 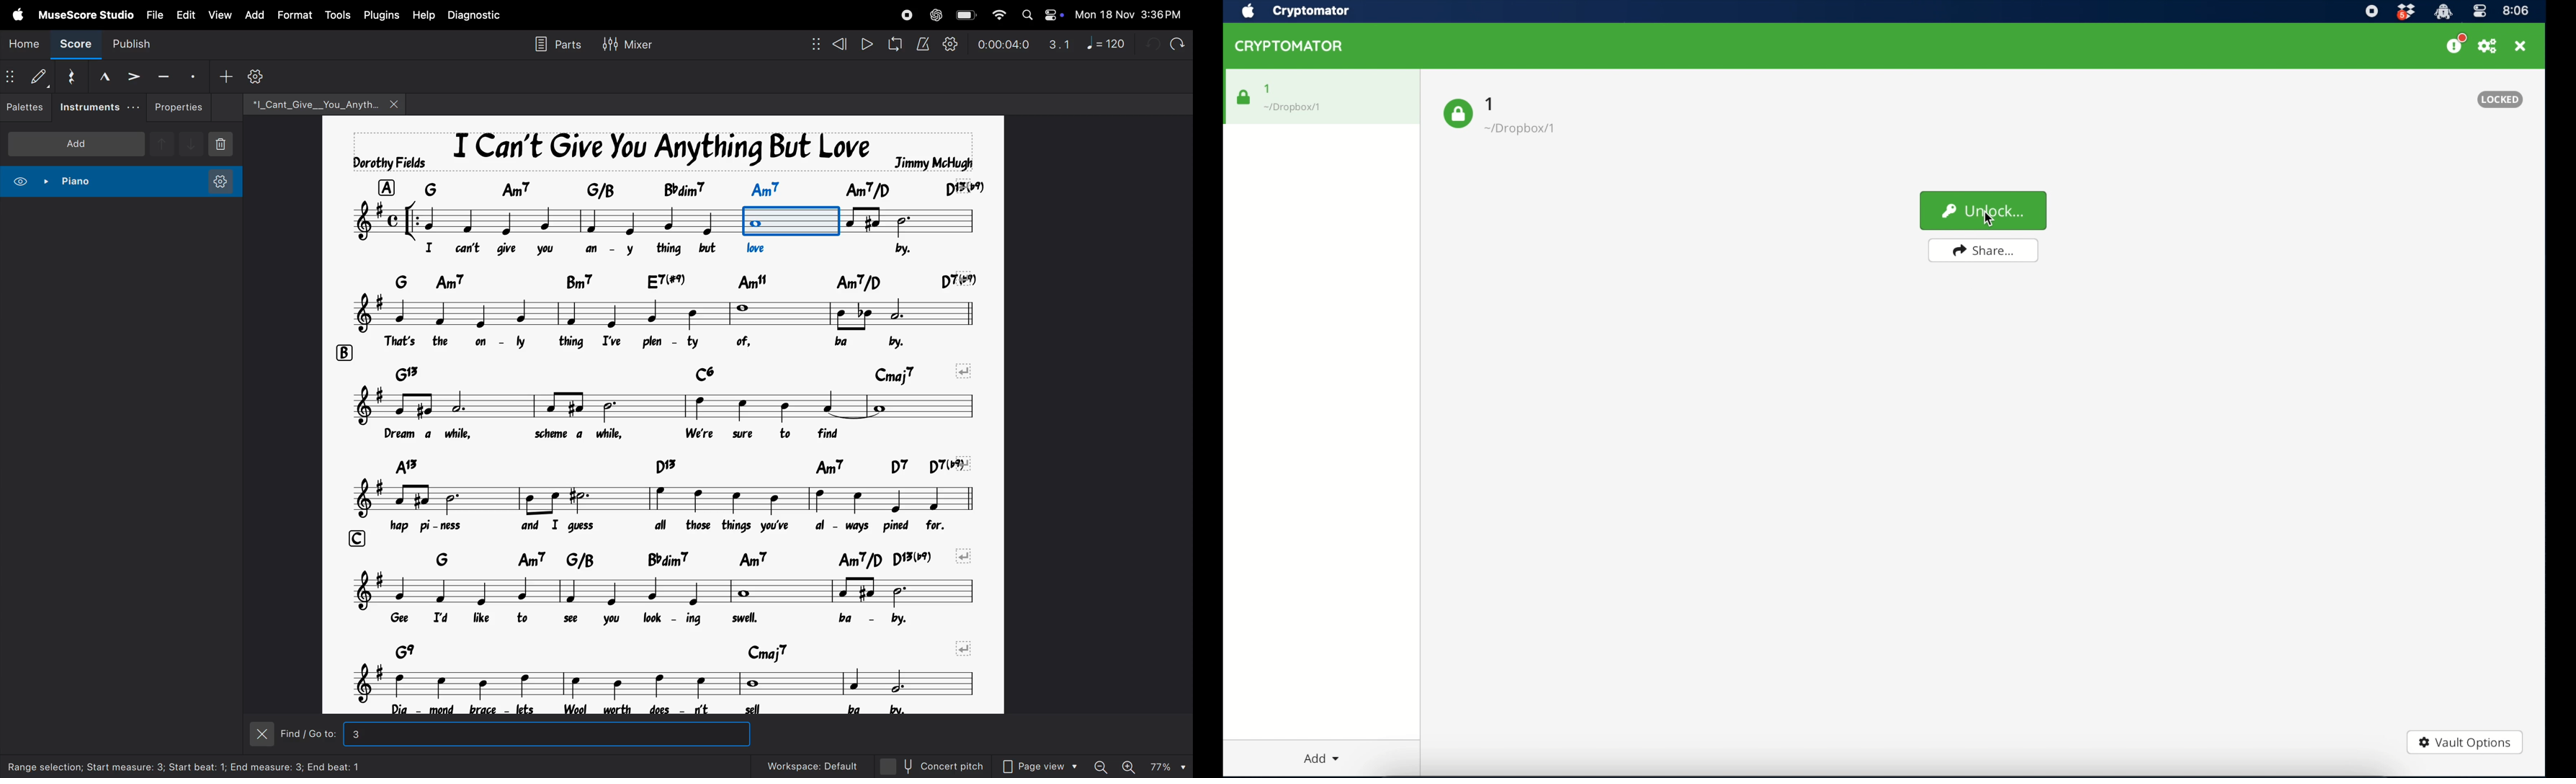 I want to click on lyrics, so click(x=685, y=623).